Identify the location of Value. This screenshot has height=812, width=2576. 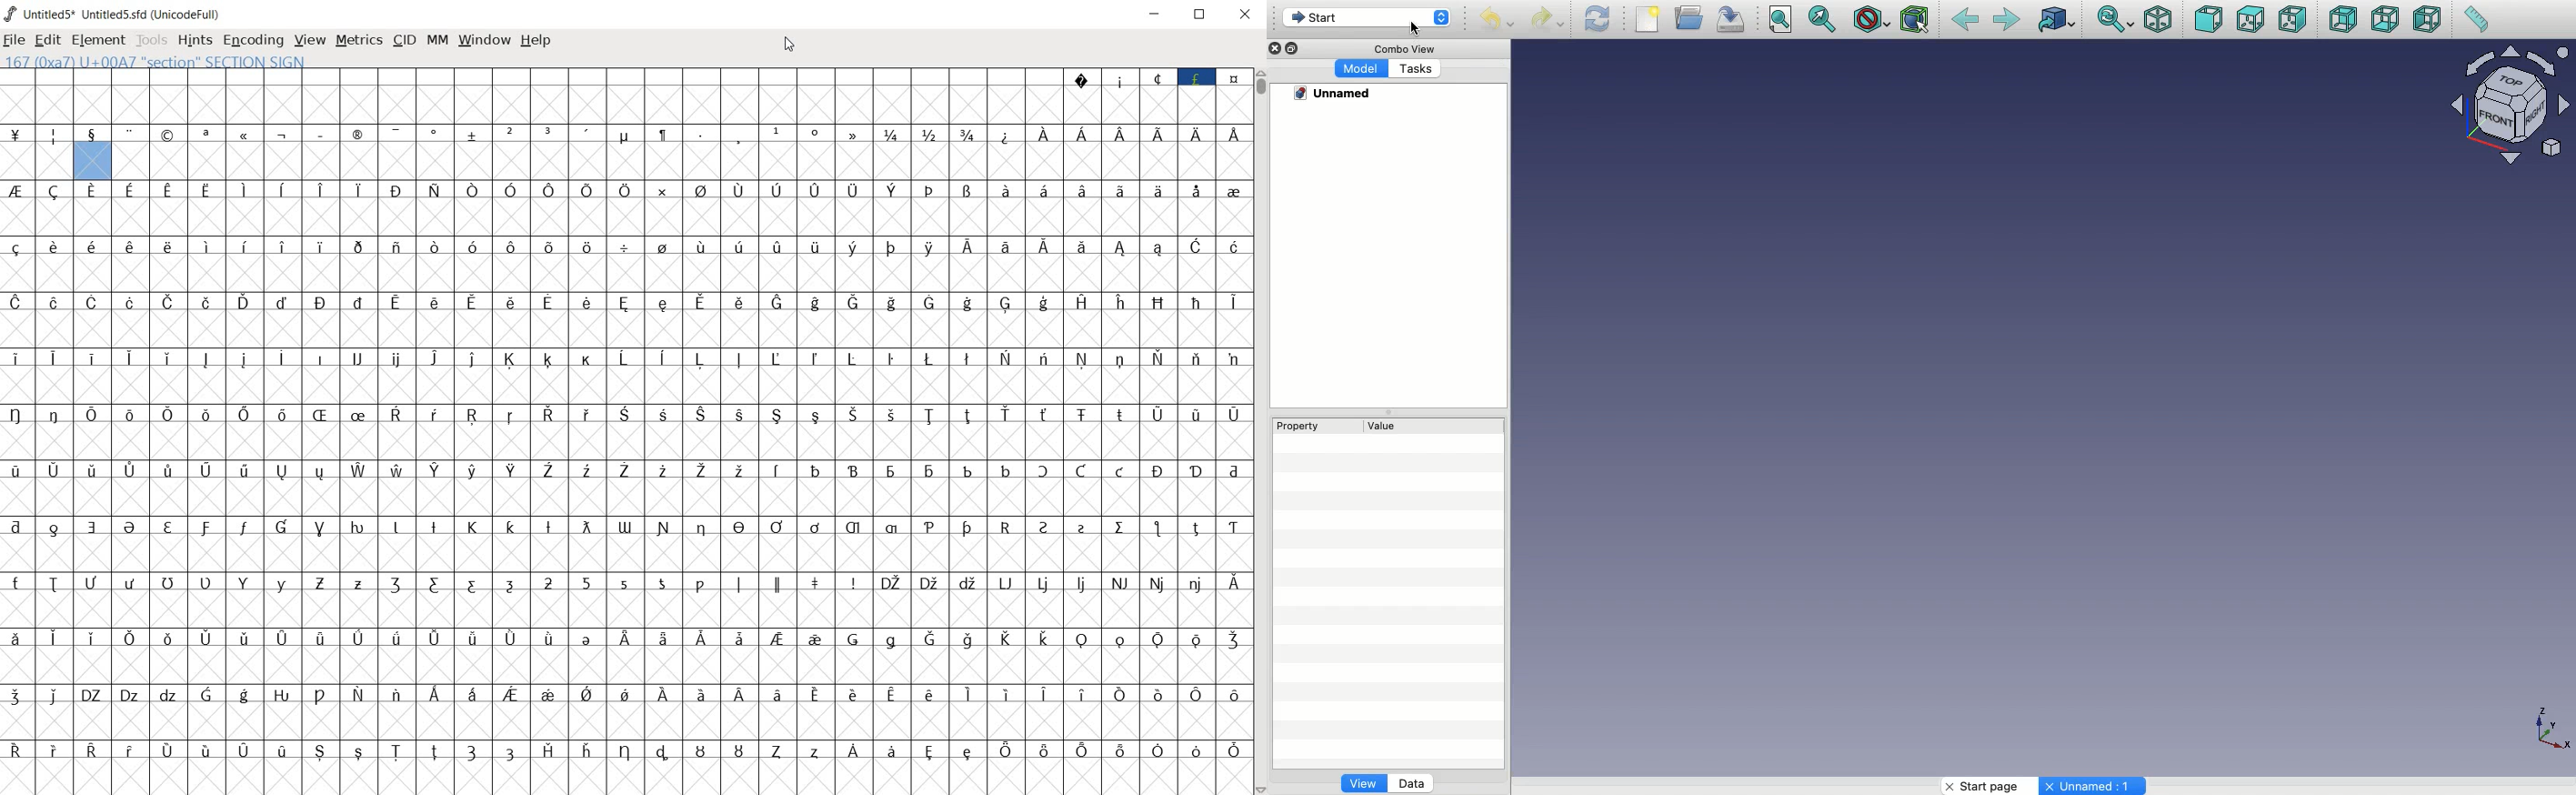
(1385, 426).